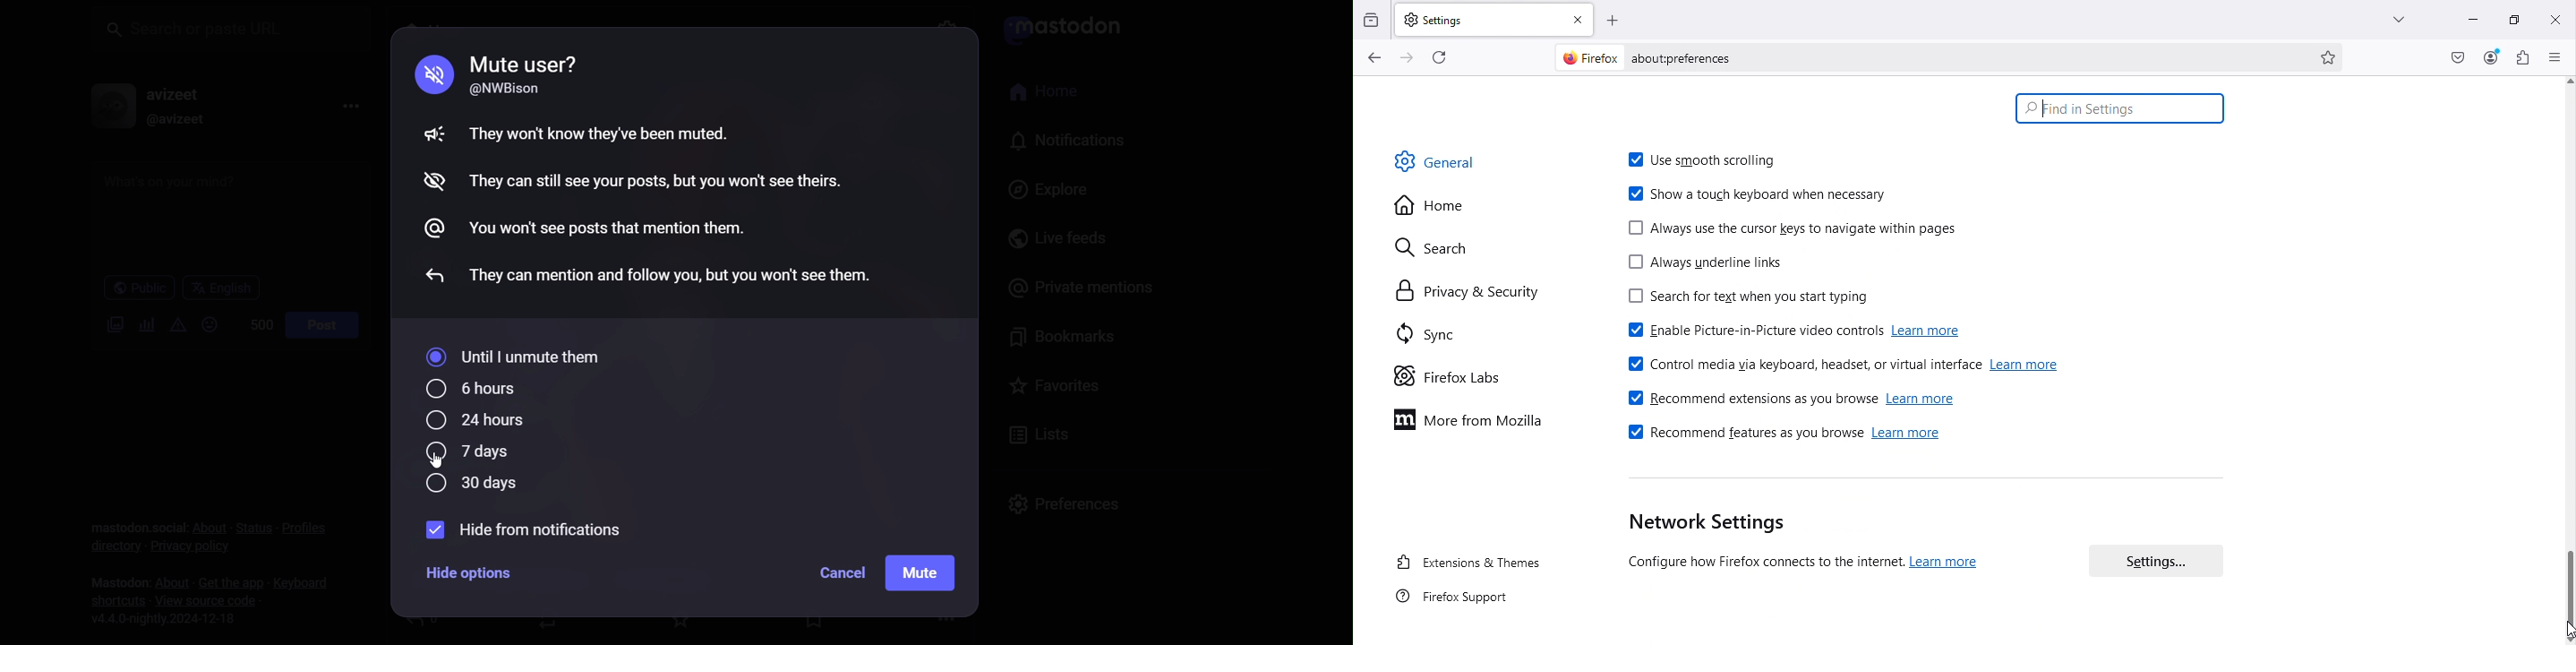 The height and width of the screenshot is (672, 2576). What do you see at coordinates (2520, 58) in the screenshot?
I see `Extensions` at bounding box center [2520, 58].